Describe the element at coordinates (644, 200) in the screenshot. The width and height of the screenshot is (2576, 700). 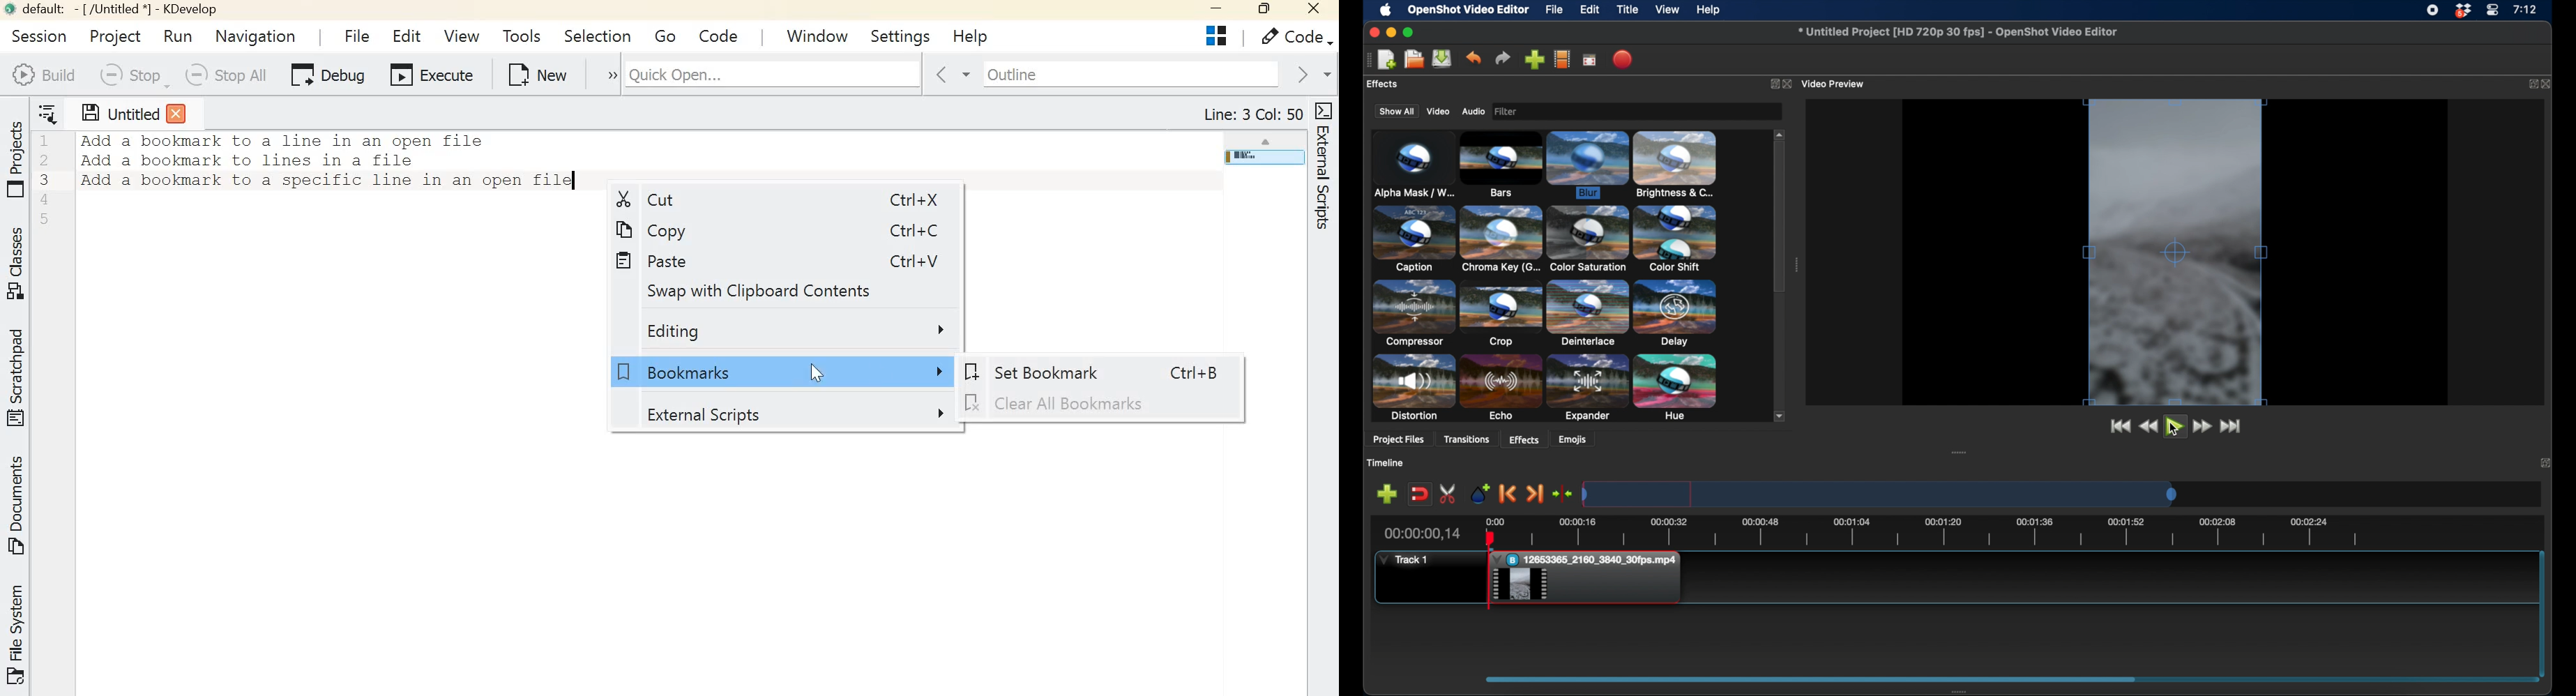
I see `cut` at that location.